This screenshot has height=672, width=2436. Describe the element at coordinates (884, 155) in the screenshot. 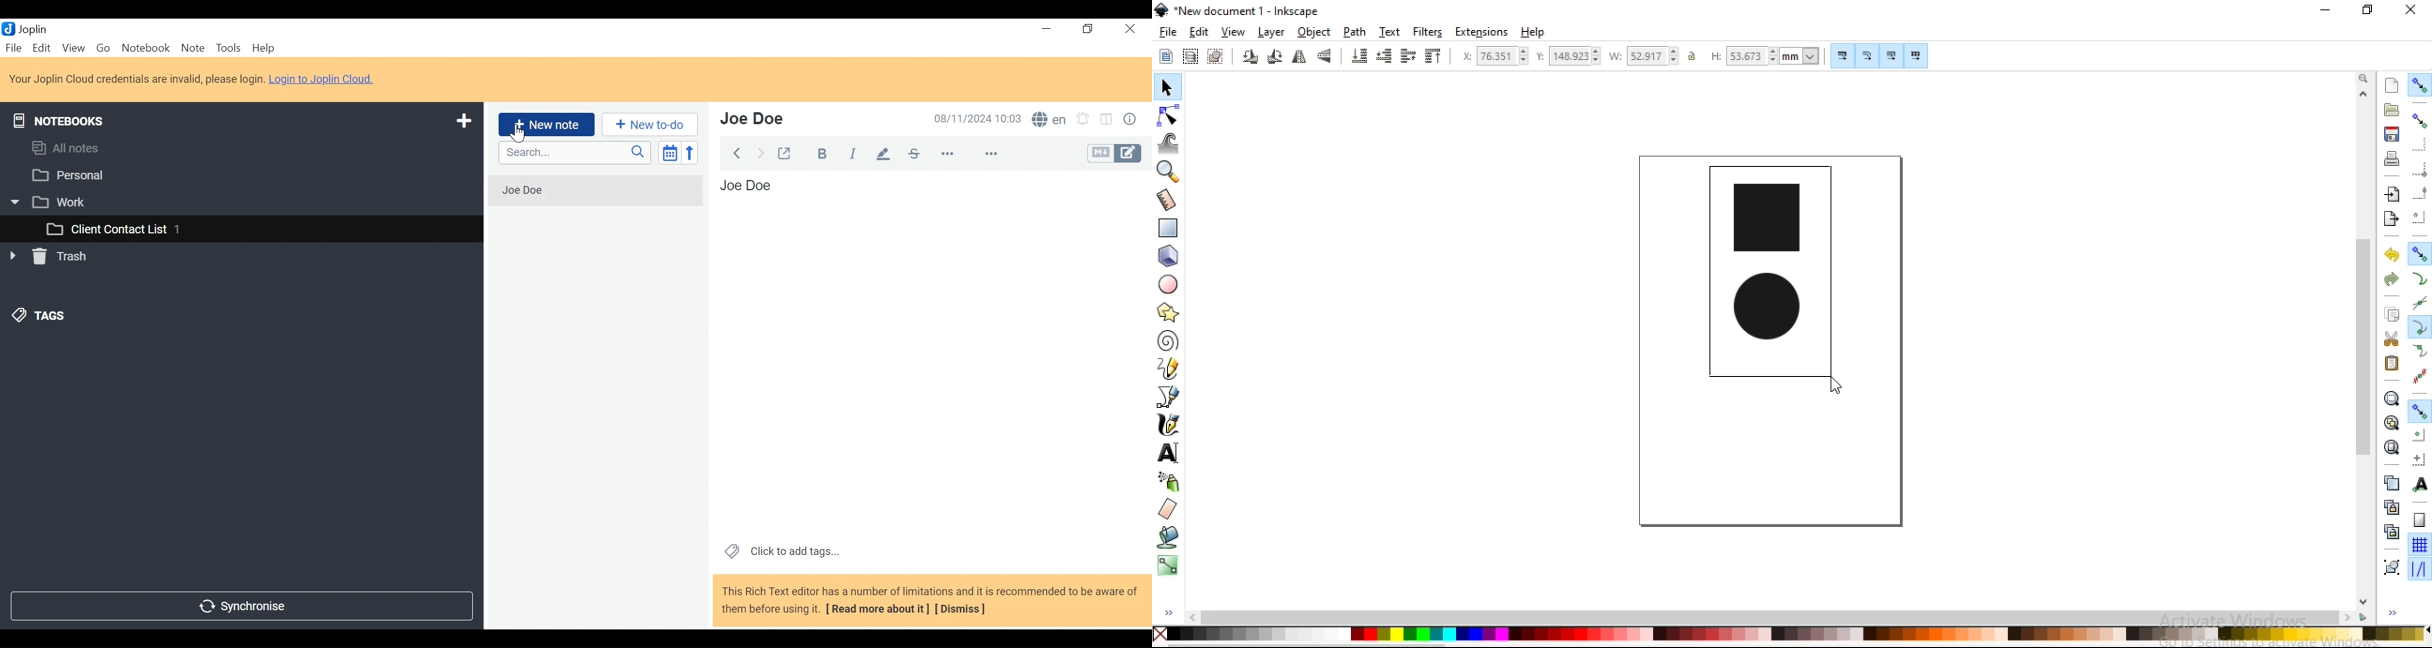

I see `Highlight` at that location.